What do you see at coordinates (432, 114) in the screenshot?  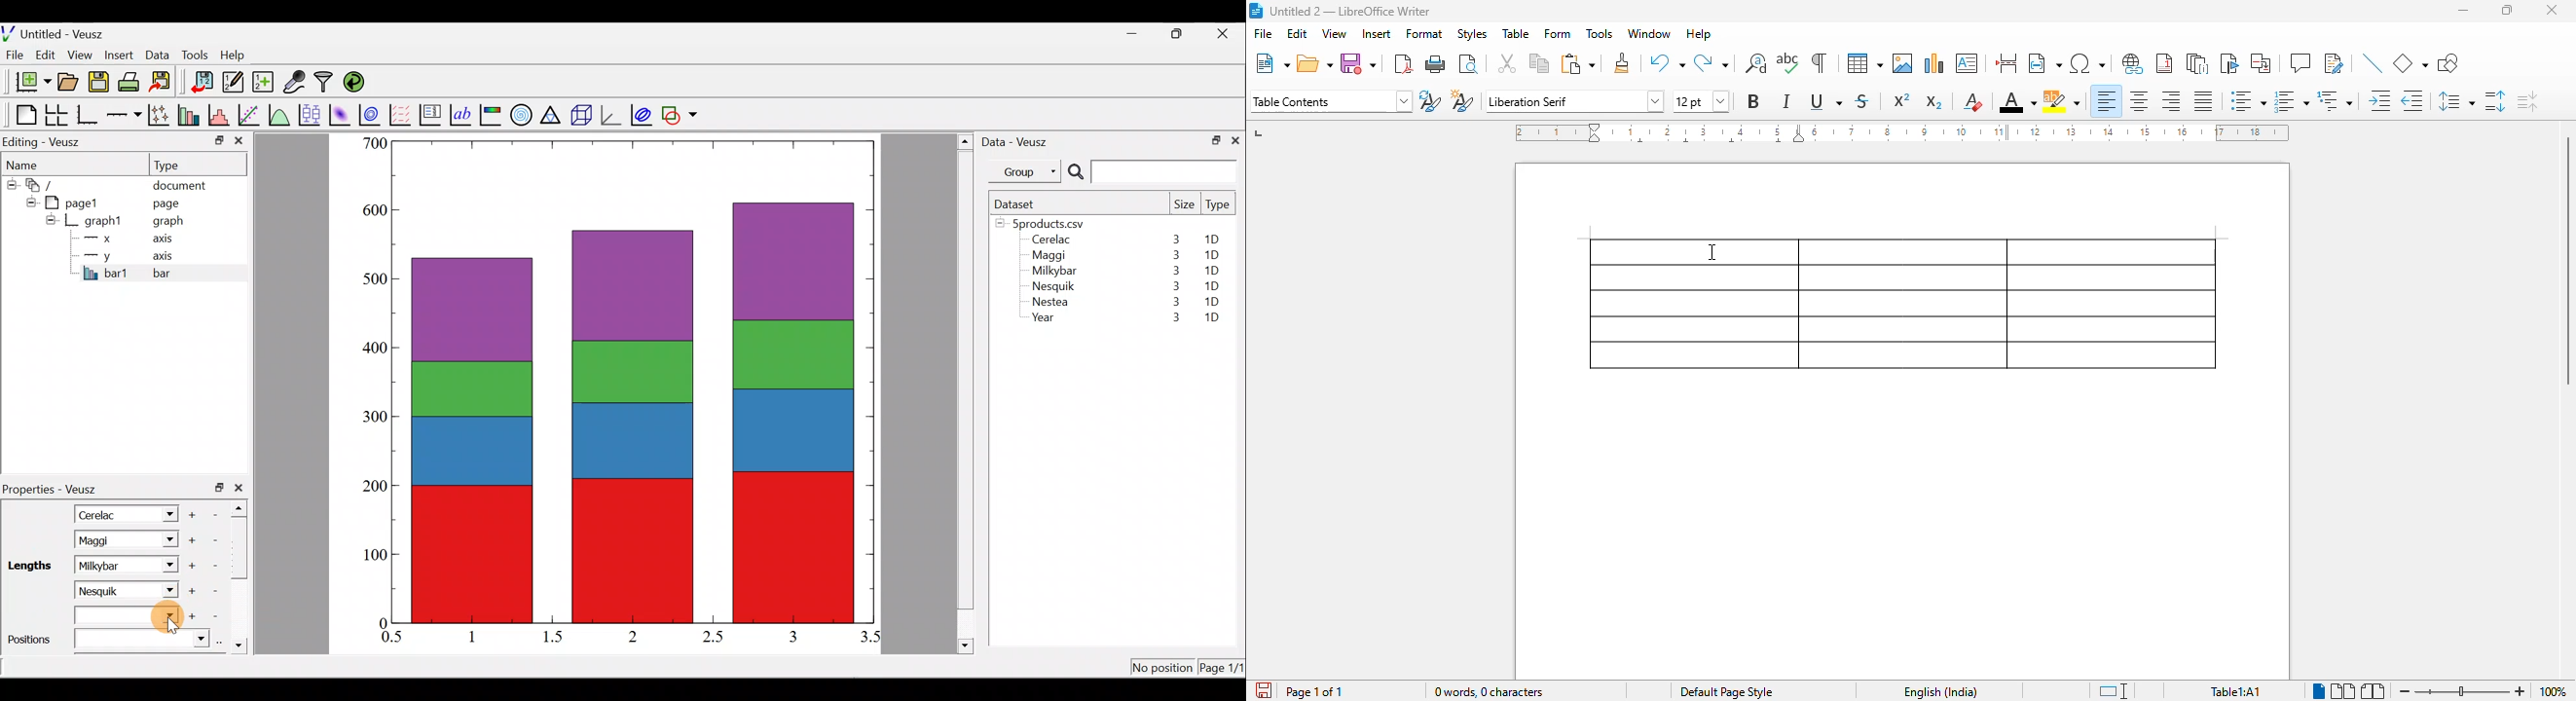 I see `Plot key` at bounding box center [432, 114].